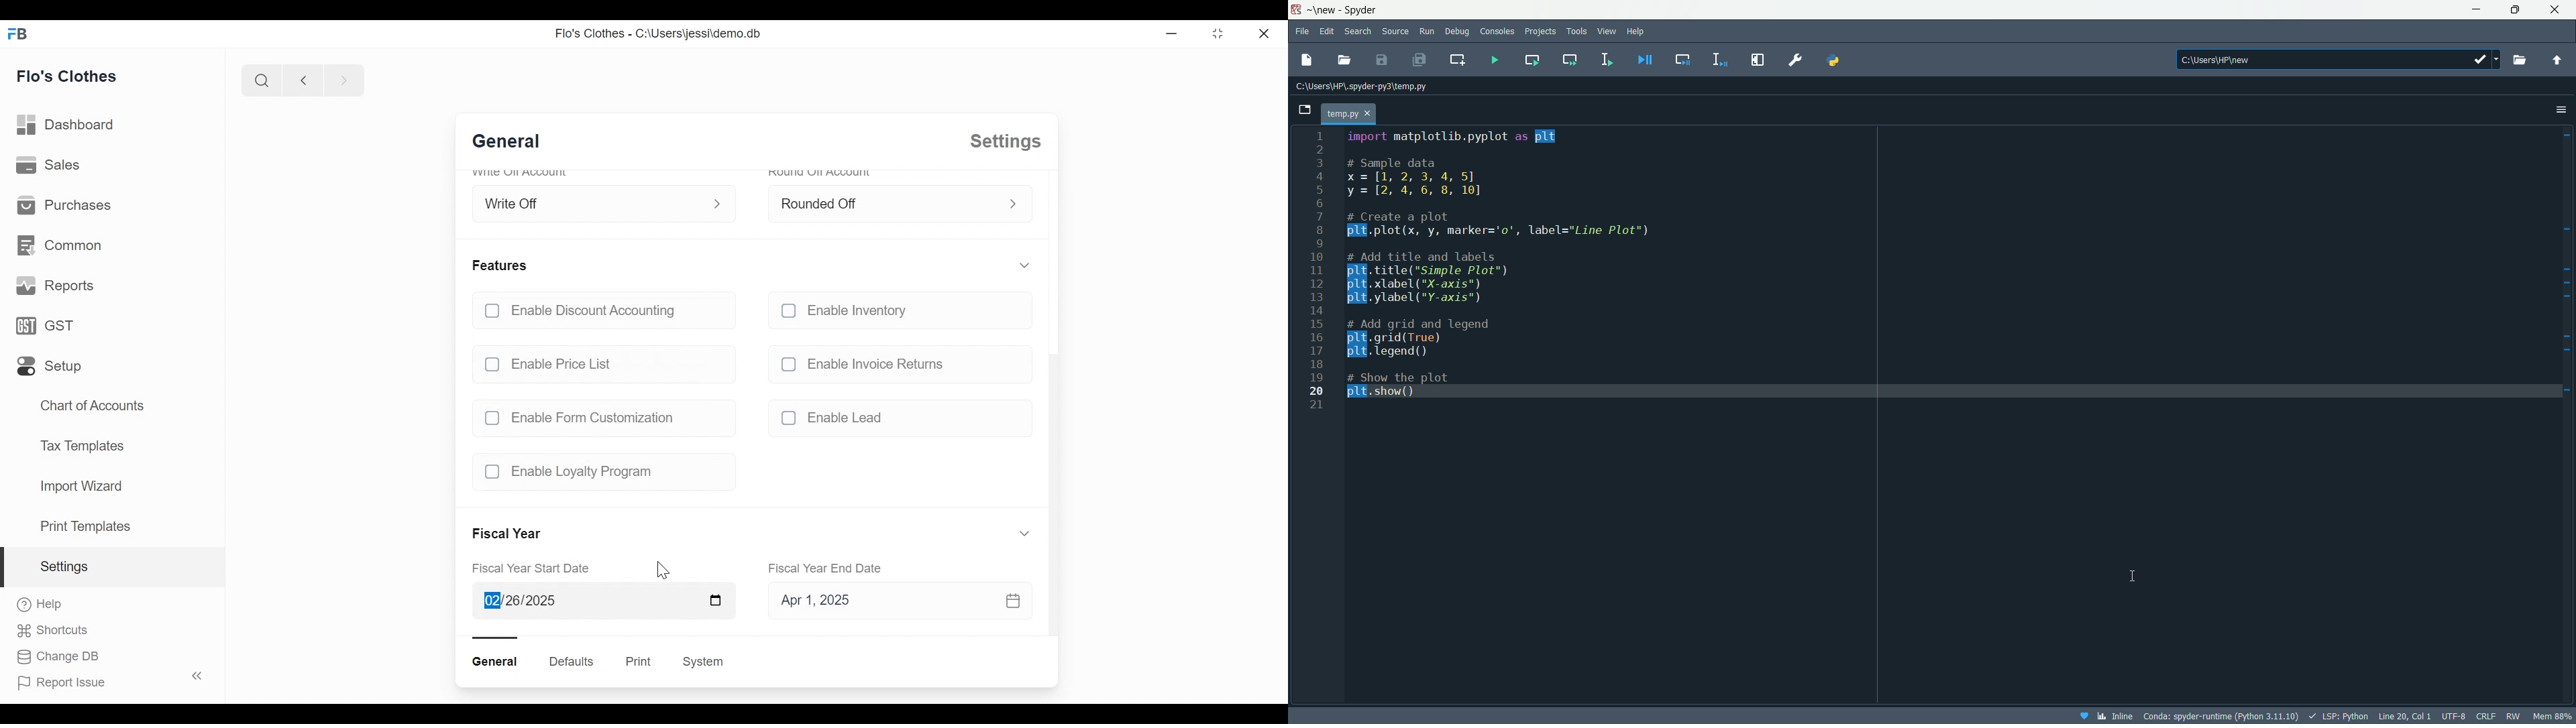 This screenshot has width=2576, height=728. What do you see at coordinates (2561, 109) in the screenshot?
I see `options` at bounding box center [2561, 109].